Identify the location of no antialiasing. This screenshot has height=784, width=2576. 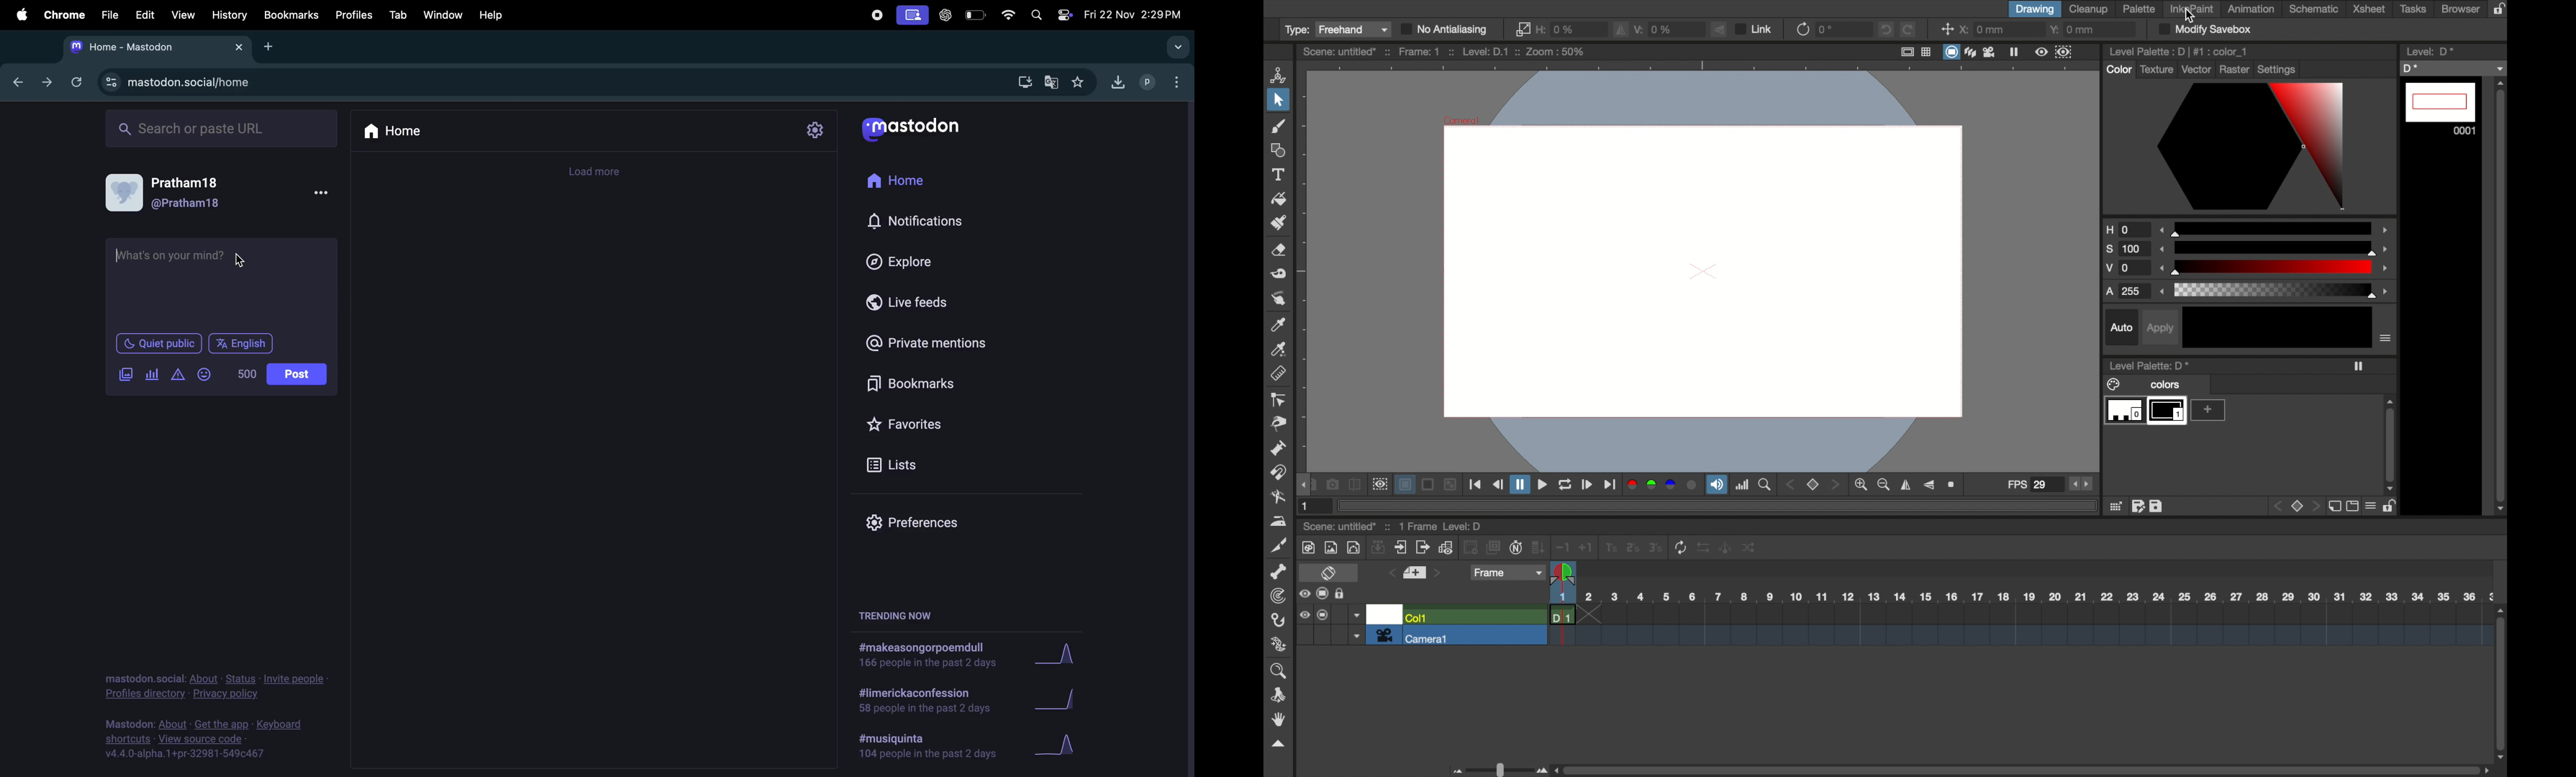
(1446, 29).